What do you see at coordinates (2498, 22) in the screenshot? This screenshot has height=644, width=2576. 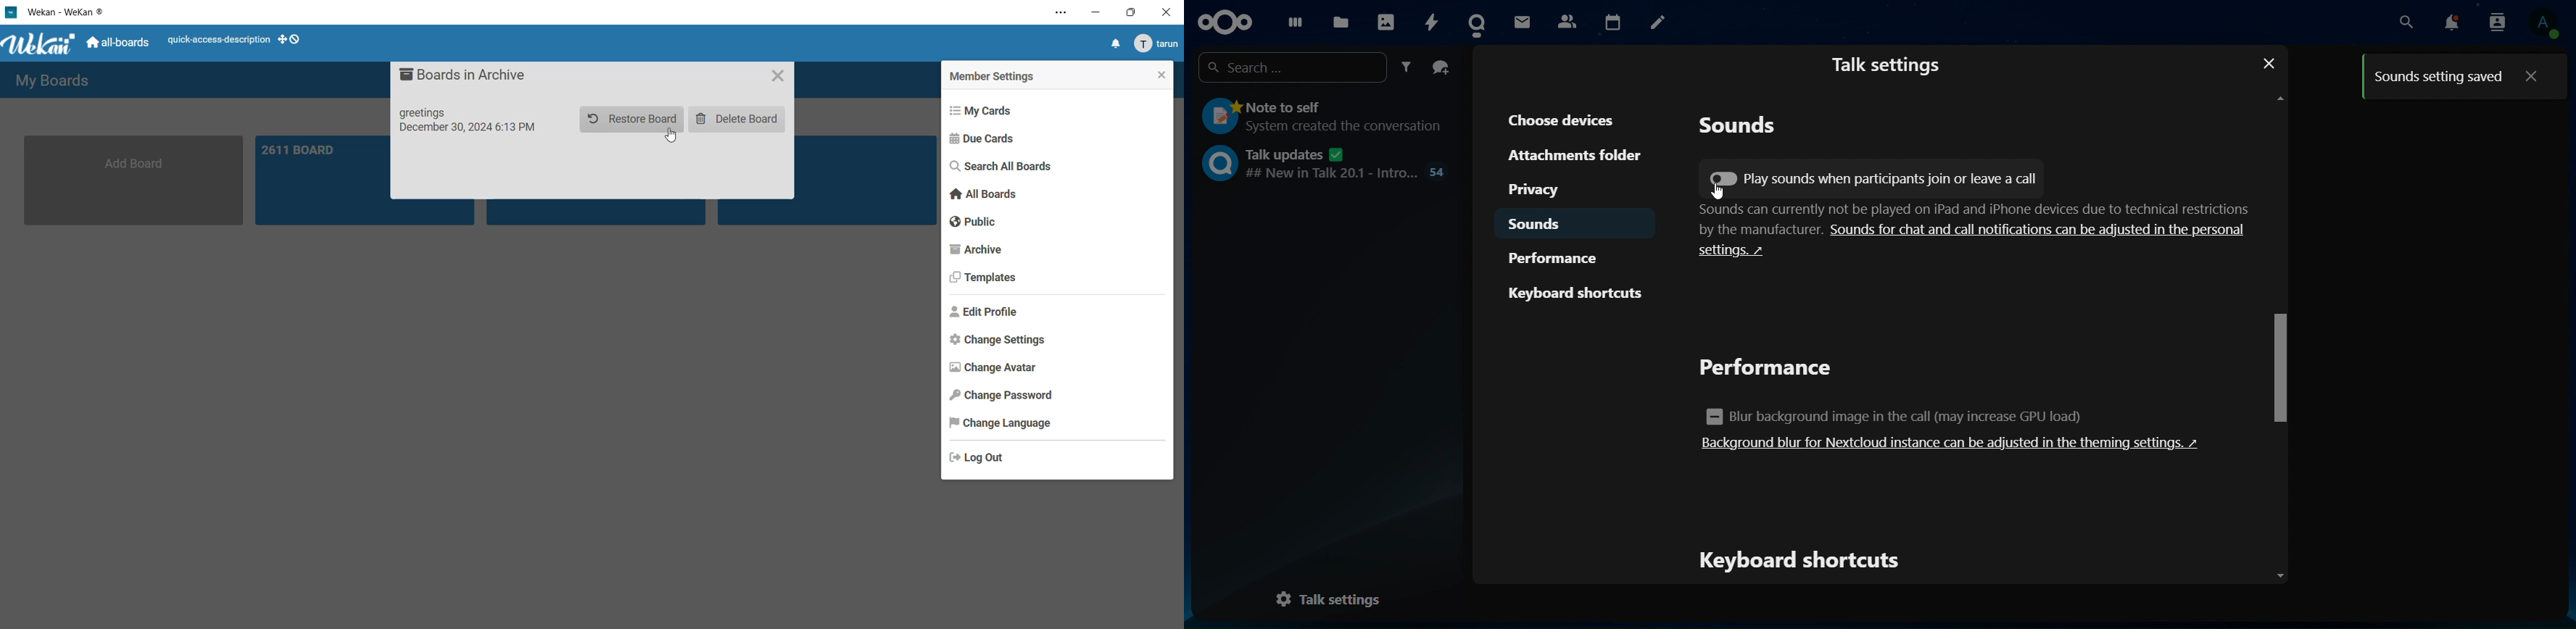 I see `search contact` at bounding box center [2498, 22].